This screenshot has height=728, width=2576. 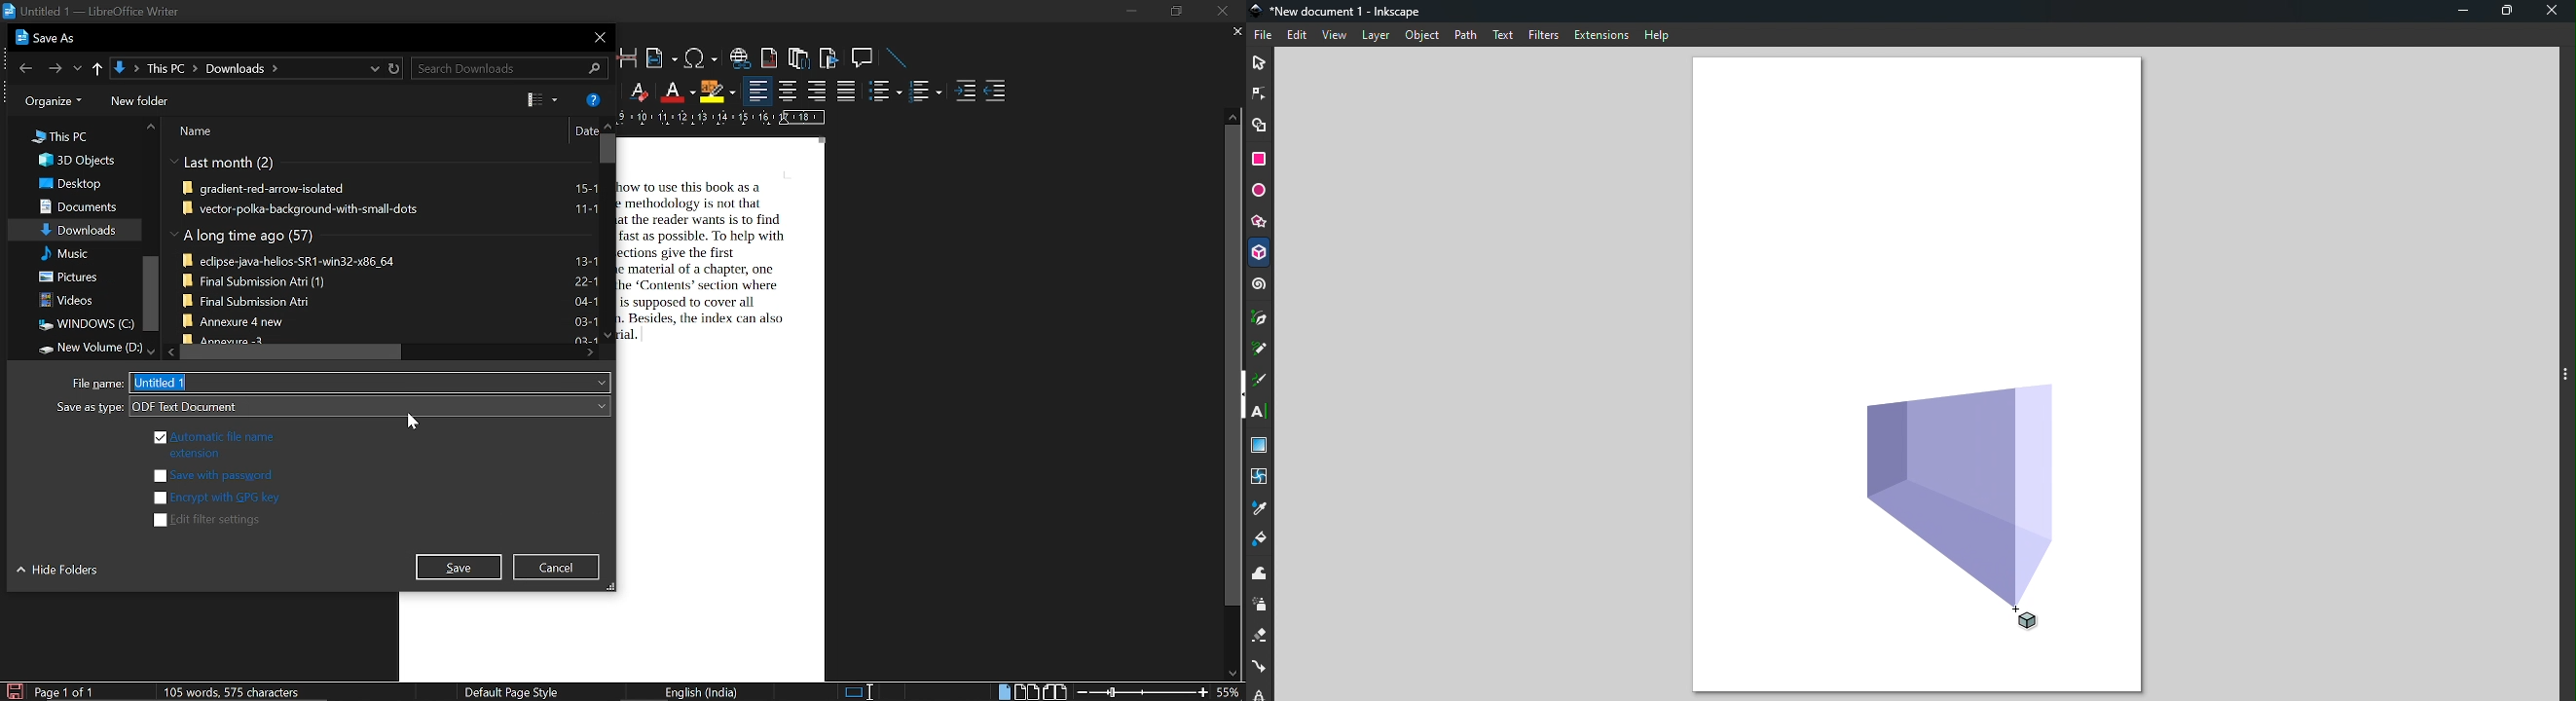 I want to click on highlight, so click(x=717, y=92).